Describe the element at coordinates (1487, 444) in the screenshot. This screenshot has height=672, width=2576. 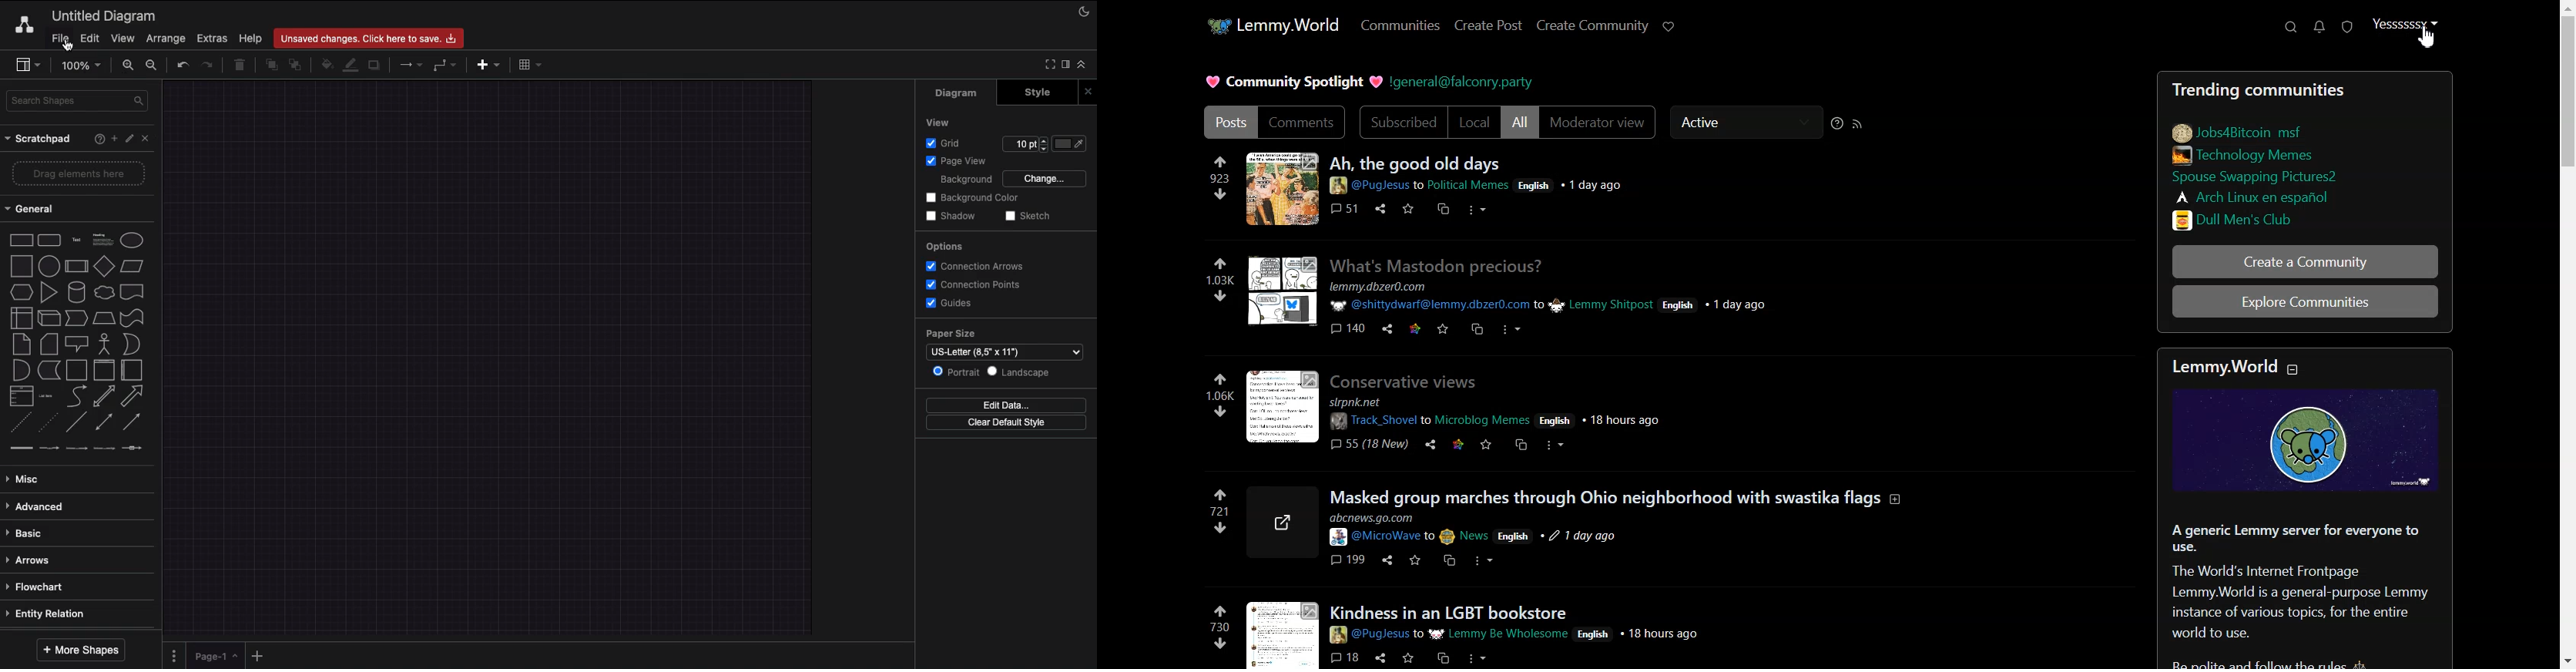
I see `save` at that location.